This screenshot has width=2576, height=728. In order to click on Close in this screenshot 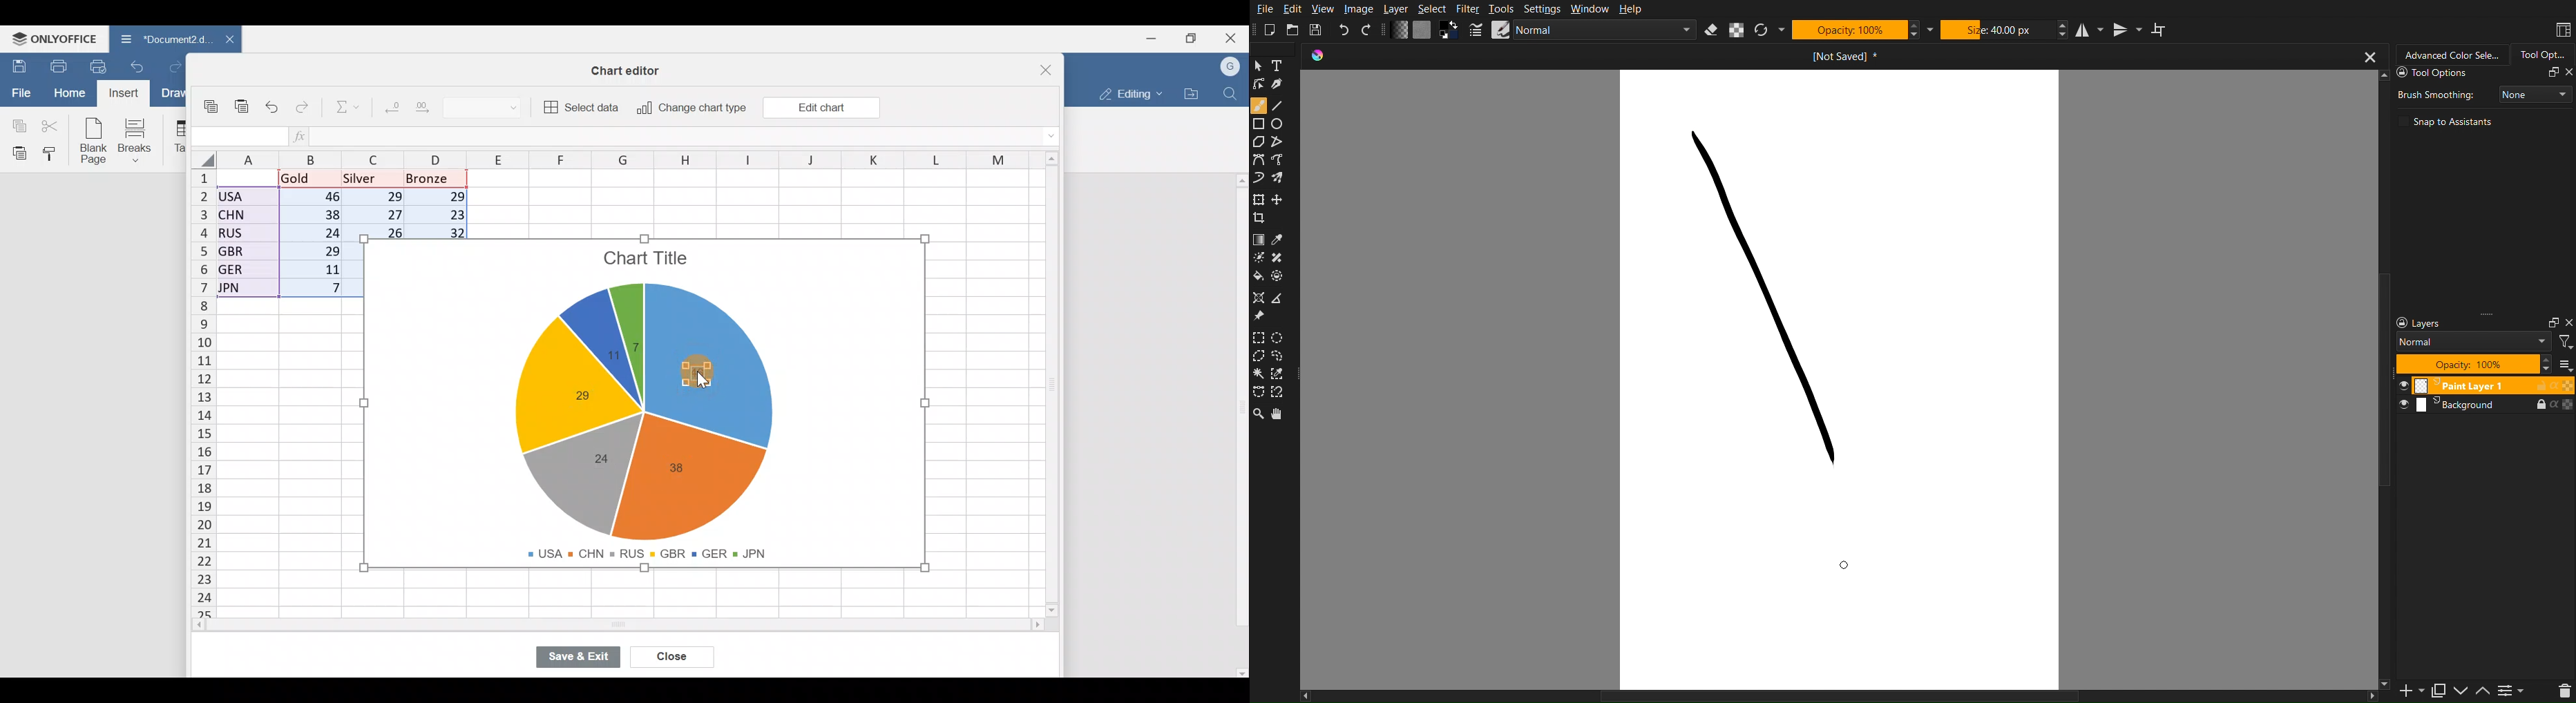, I will do `click(1235, 37)`.